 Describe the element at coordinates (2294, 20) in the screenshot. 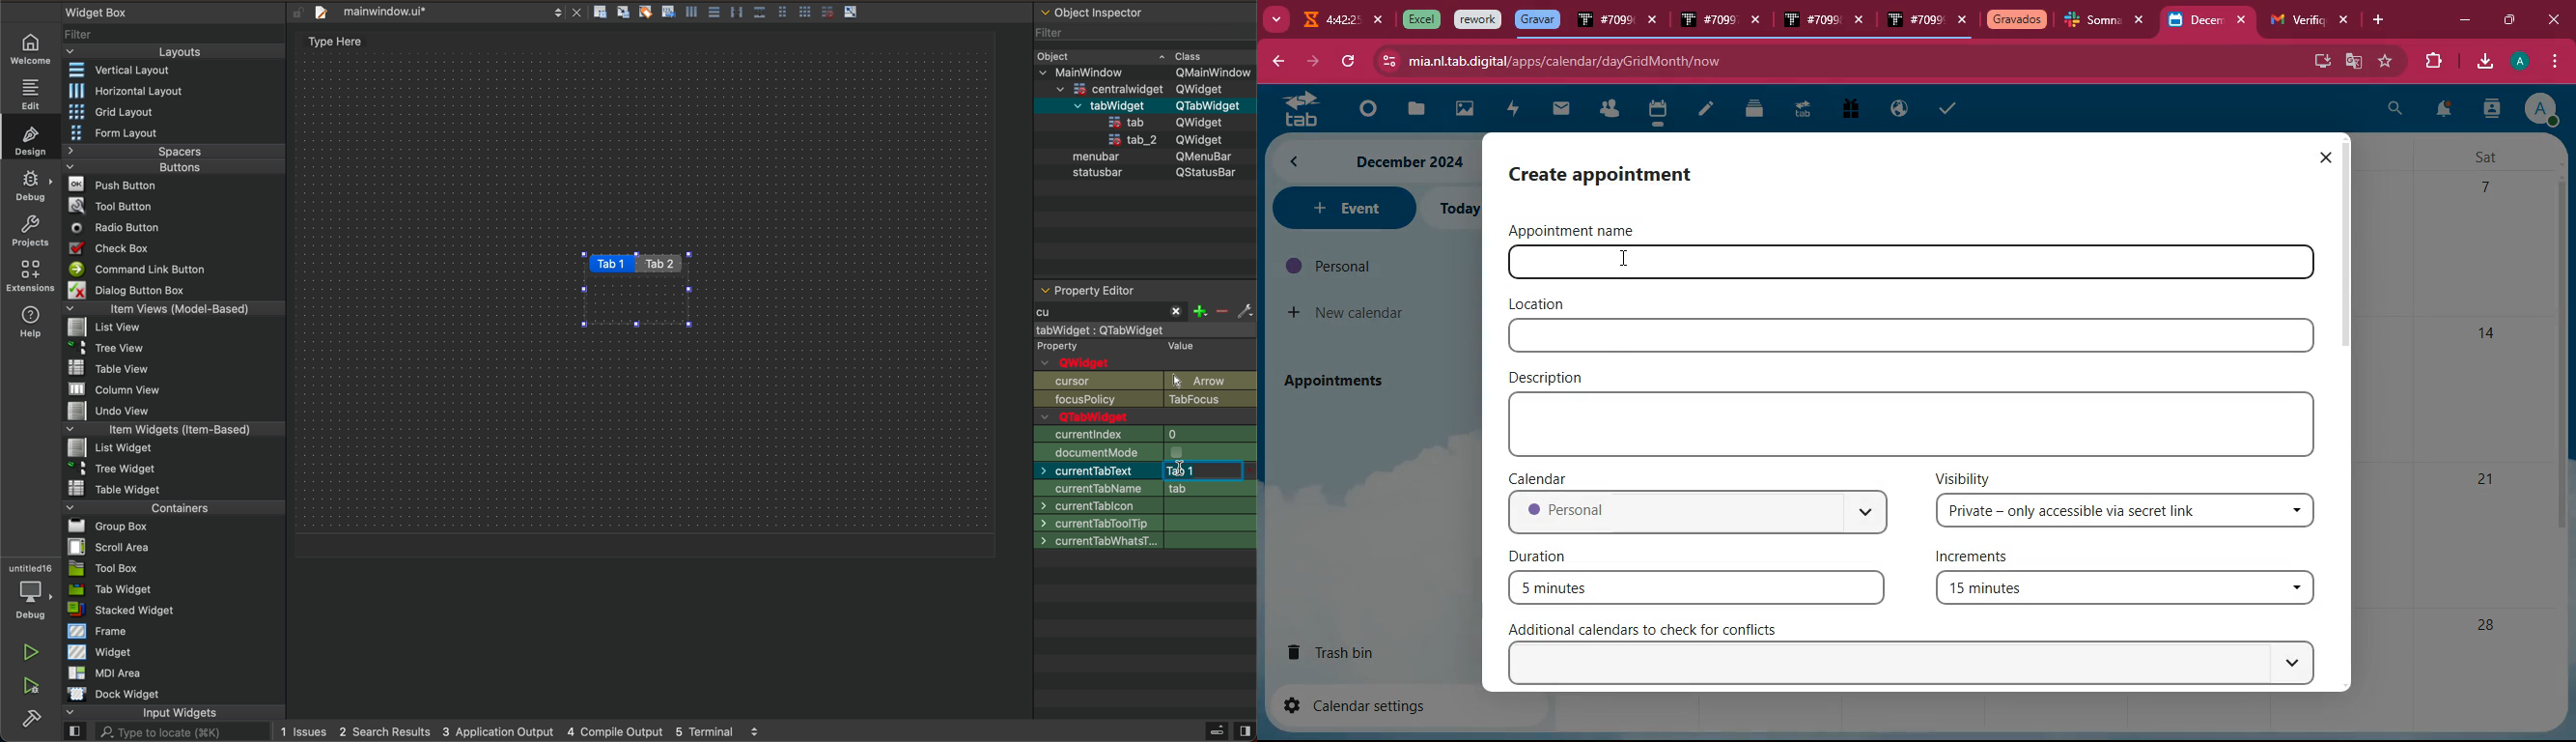

I see `tab` at that location.